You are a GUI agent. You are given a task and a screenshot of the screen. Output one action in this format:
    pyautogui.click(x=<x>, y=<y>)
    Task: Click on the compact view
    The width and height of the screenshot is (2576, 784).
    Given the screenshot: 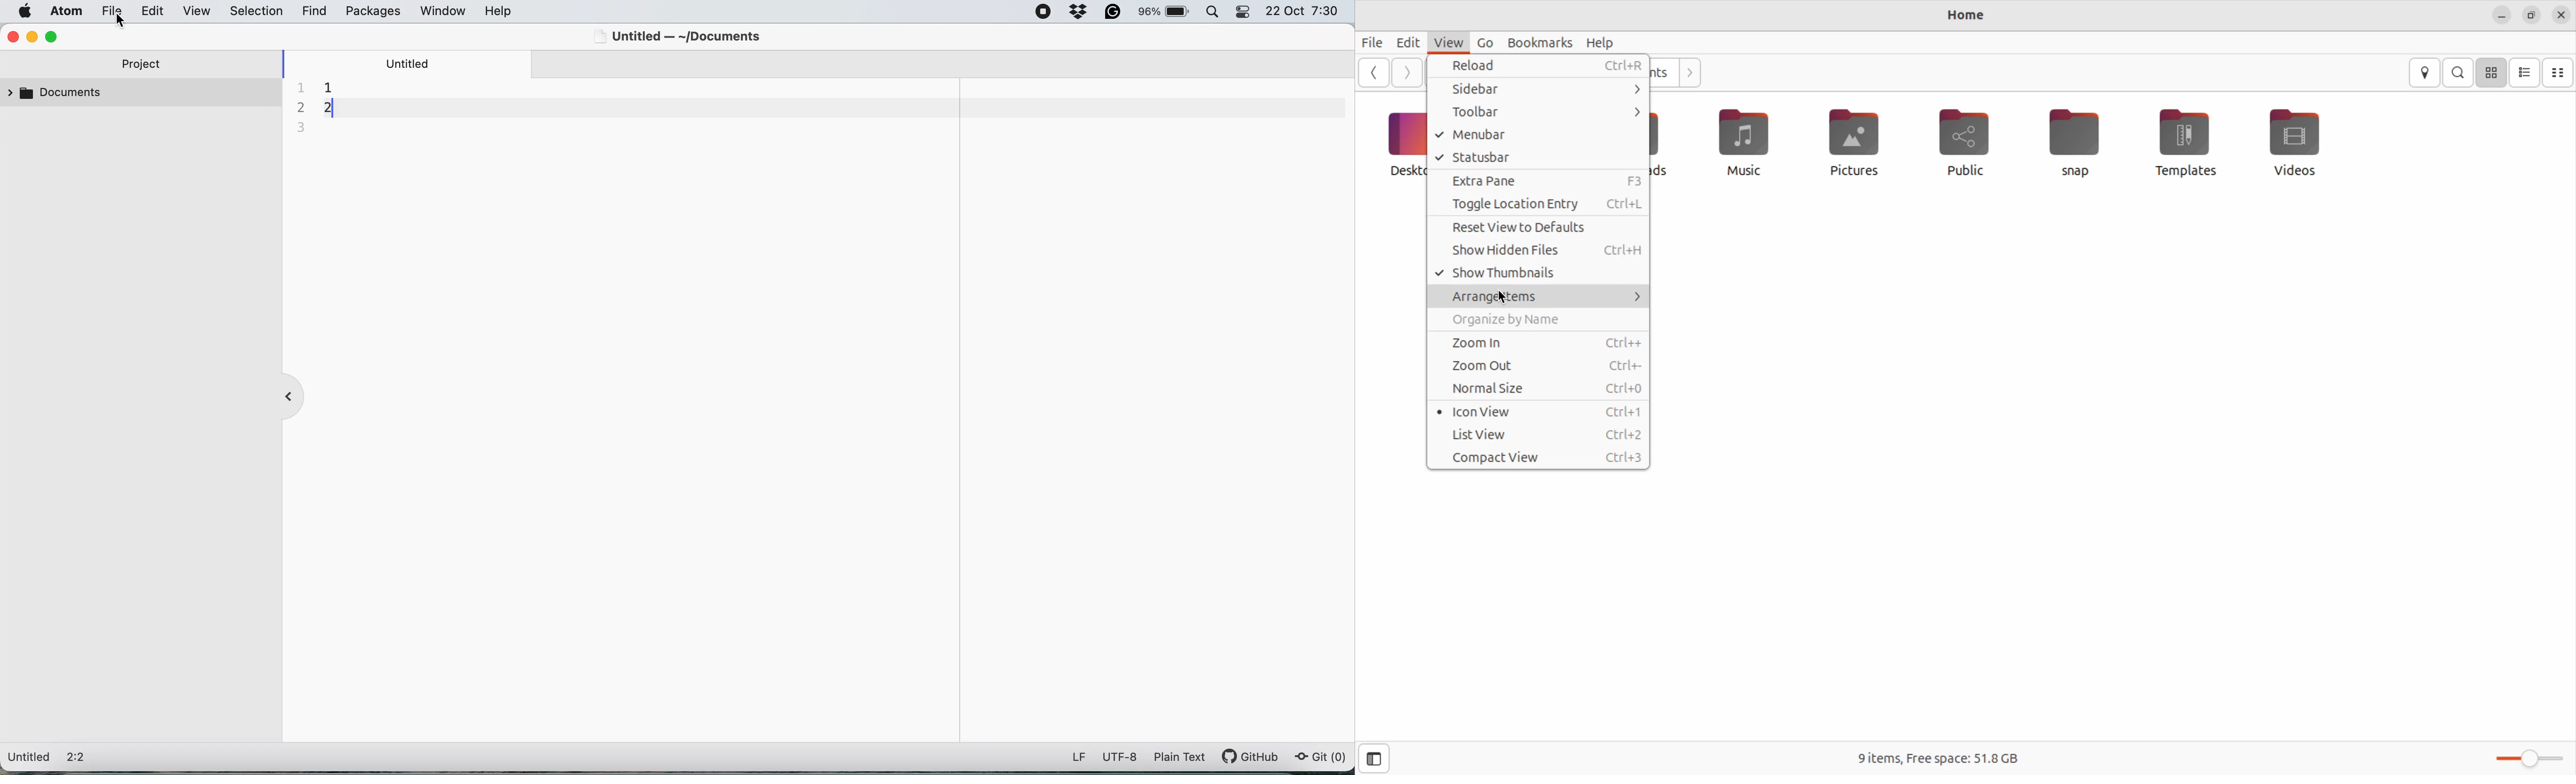 What is the action you would take?
    pyautogui.click(x=2559, y=72)
    